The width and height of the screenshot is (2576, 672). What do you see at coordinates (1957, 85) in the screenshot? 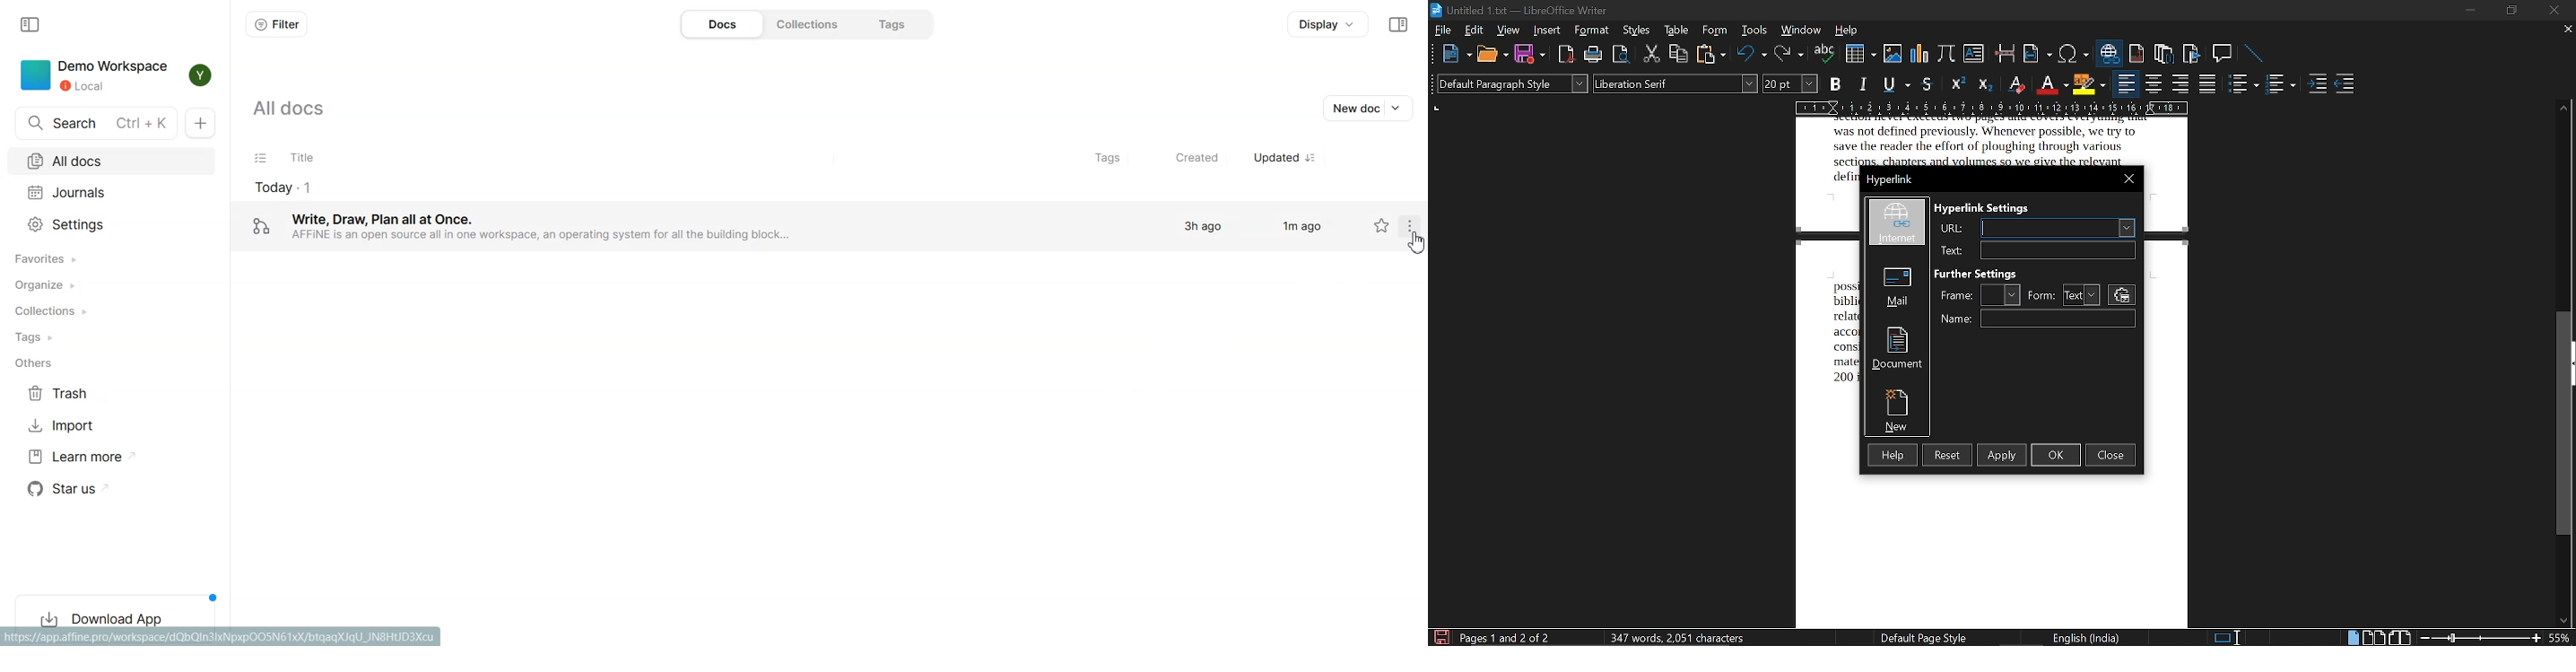
I see `superscript` at bounding box center [1957, 85].